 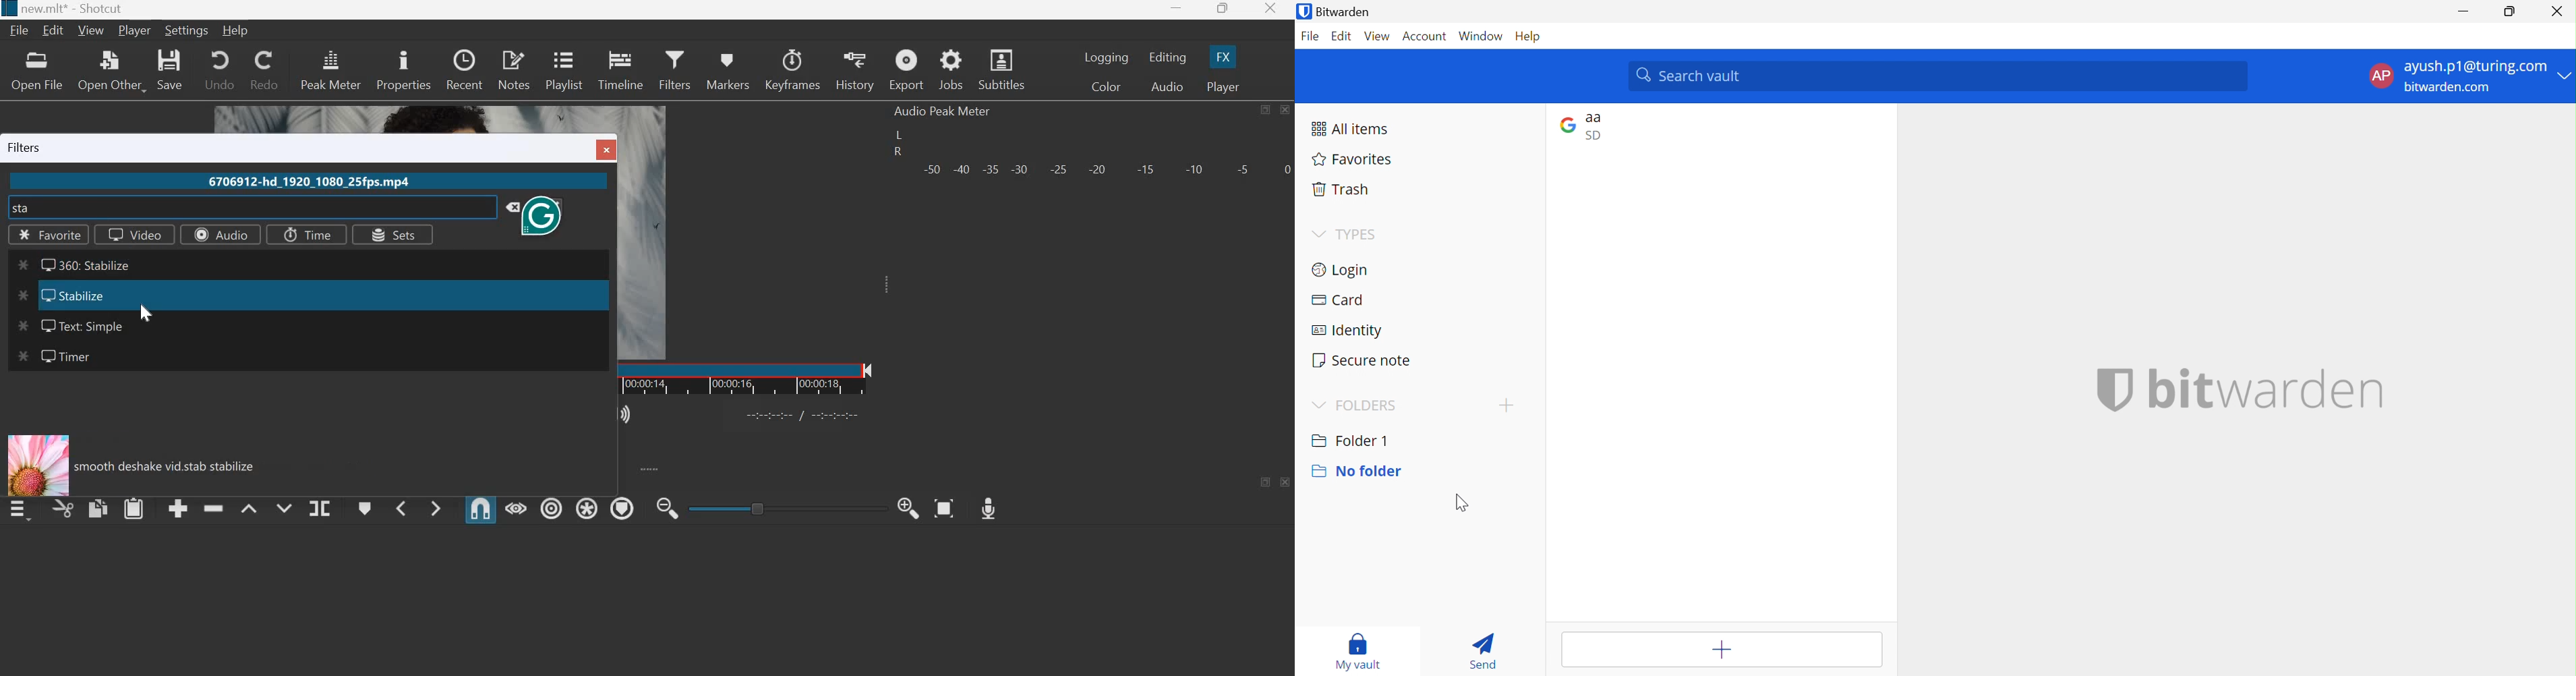 I want to click on Favorite, so click(x=52, y=234).